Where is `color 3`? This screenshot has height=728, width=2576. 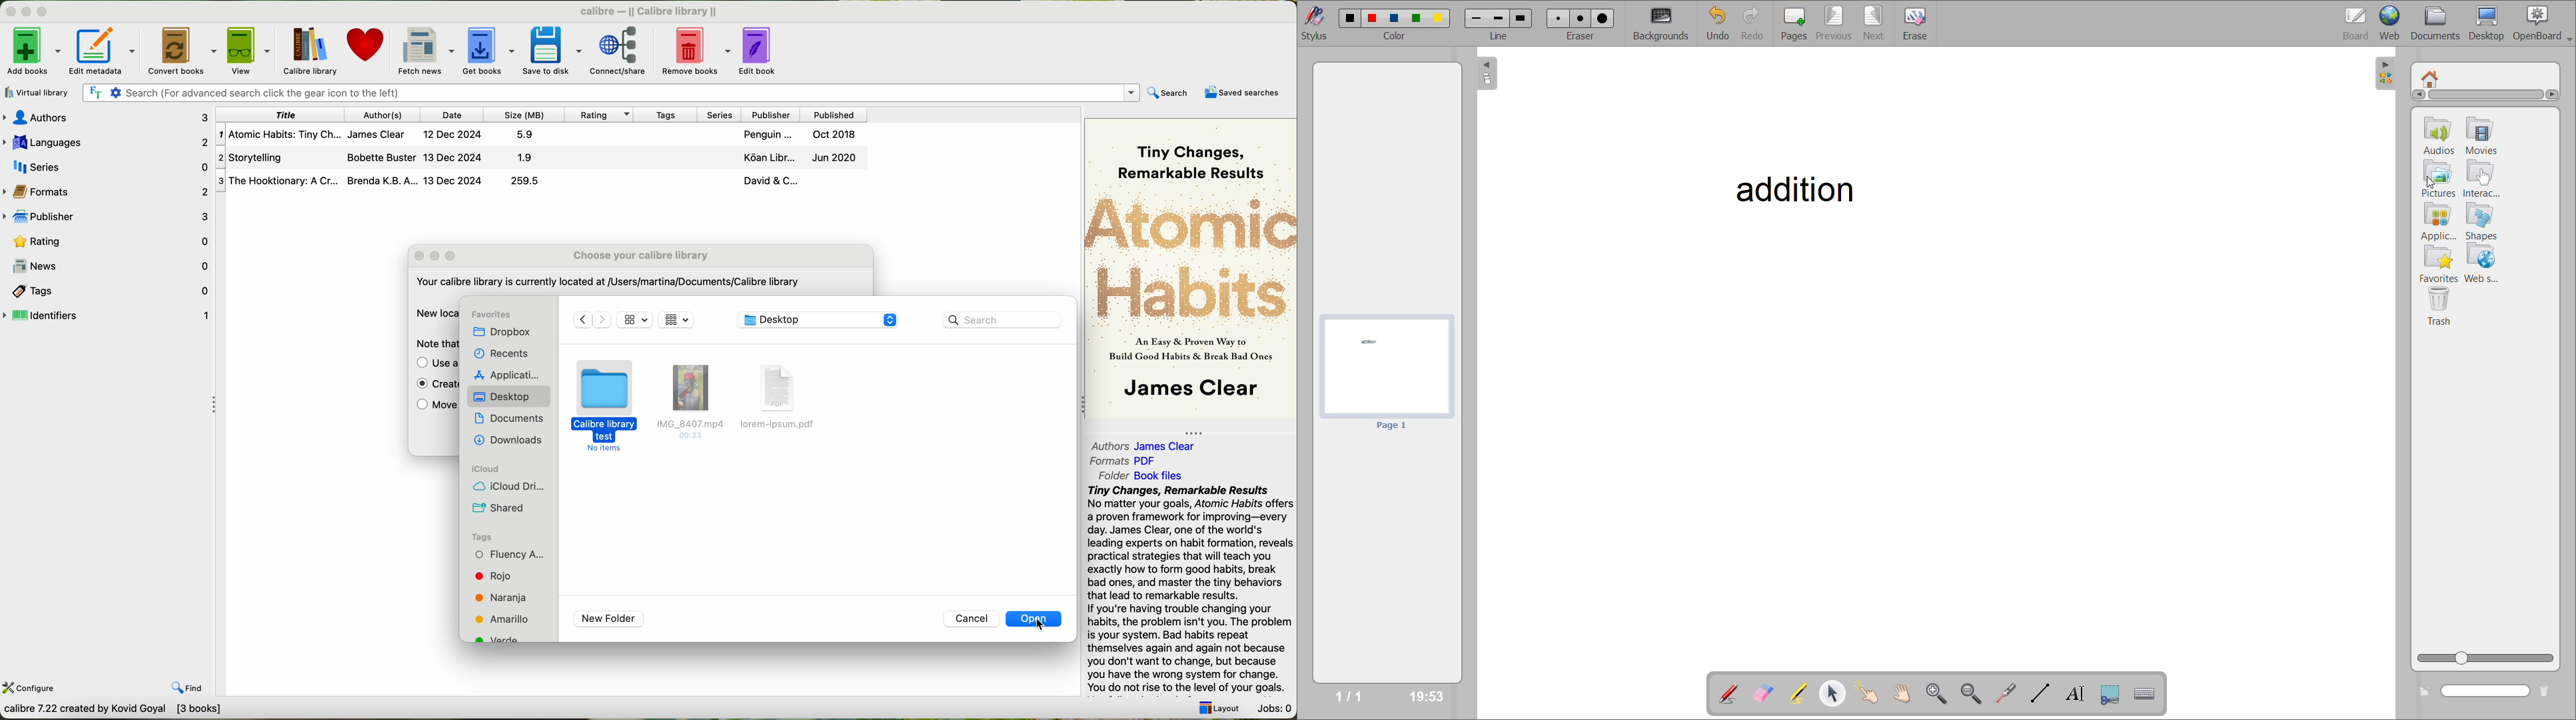 color 3 is located at coordinates (1393, 17).